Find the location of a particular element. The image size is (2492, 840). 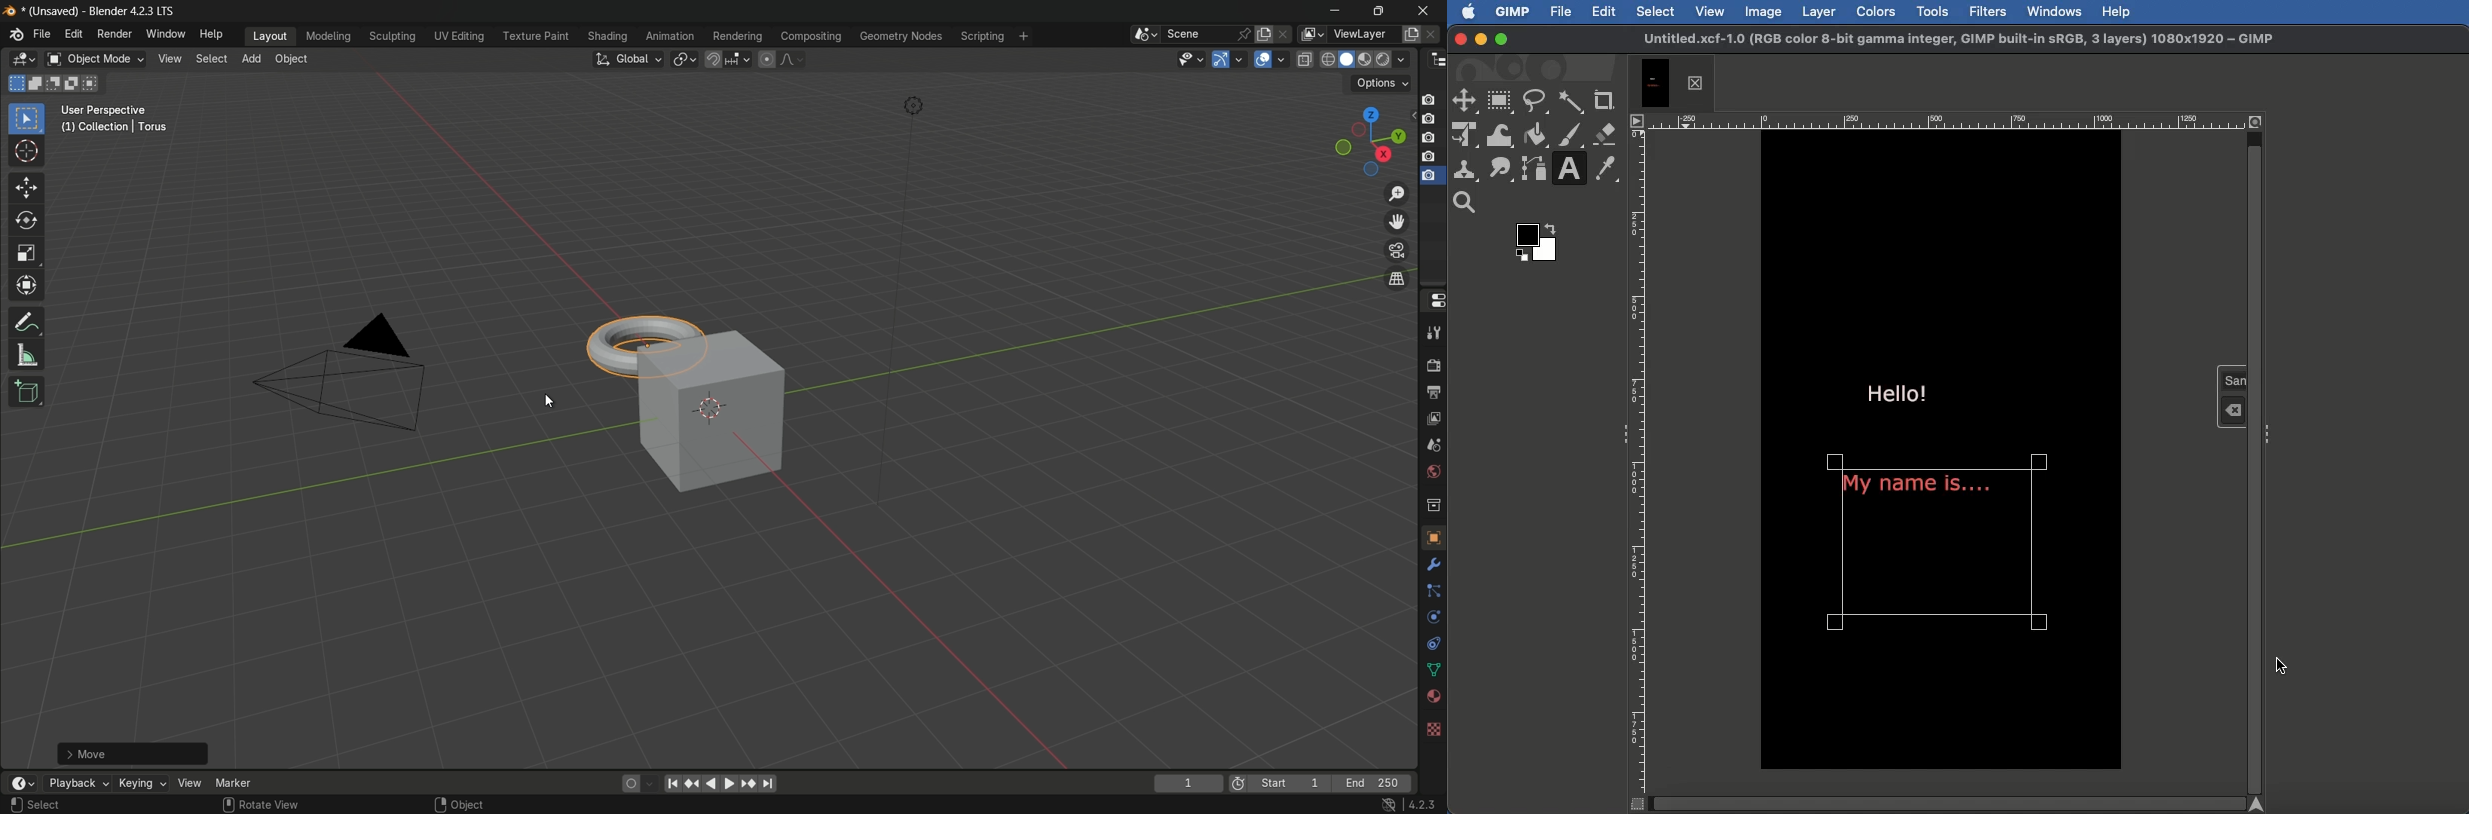

Colors is located at coordinates (1875, 11).